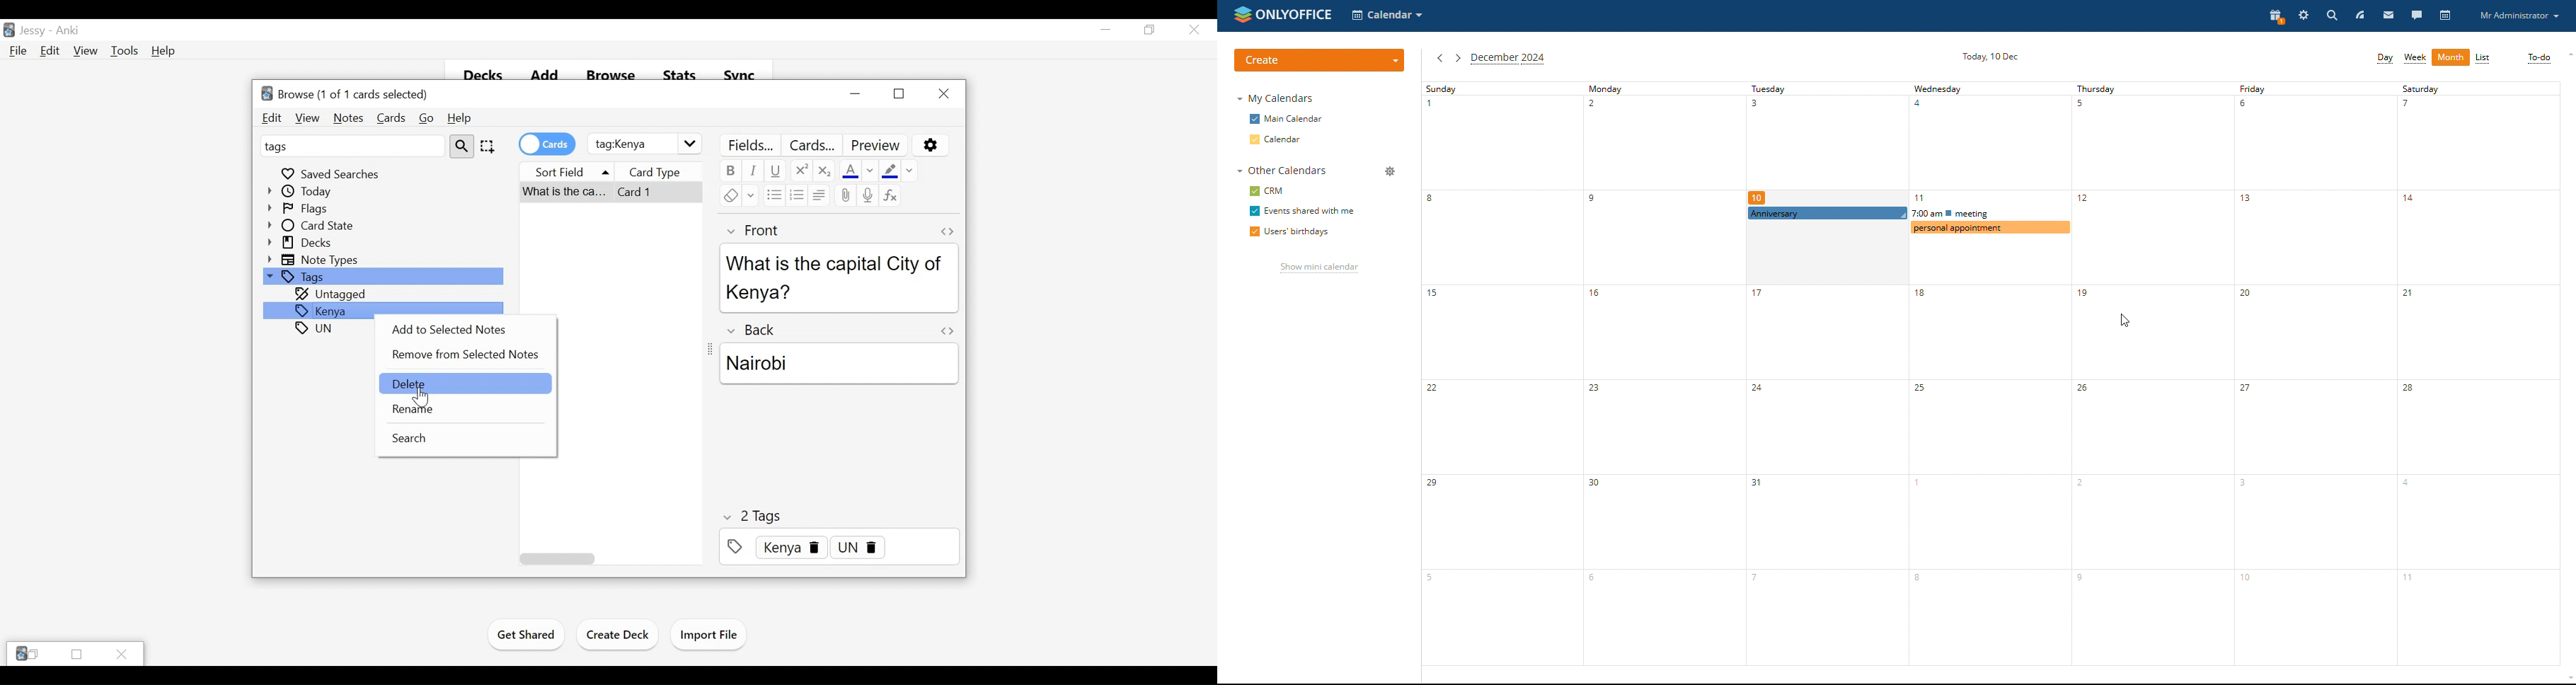  I want to click on search, so click(2330, 16).